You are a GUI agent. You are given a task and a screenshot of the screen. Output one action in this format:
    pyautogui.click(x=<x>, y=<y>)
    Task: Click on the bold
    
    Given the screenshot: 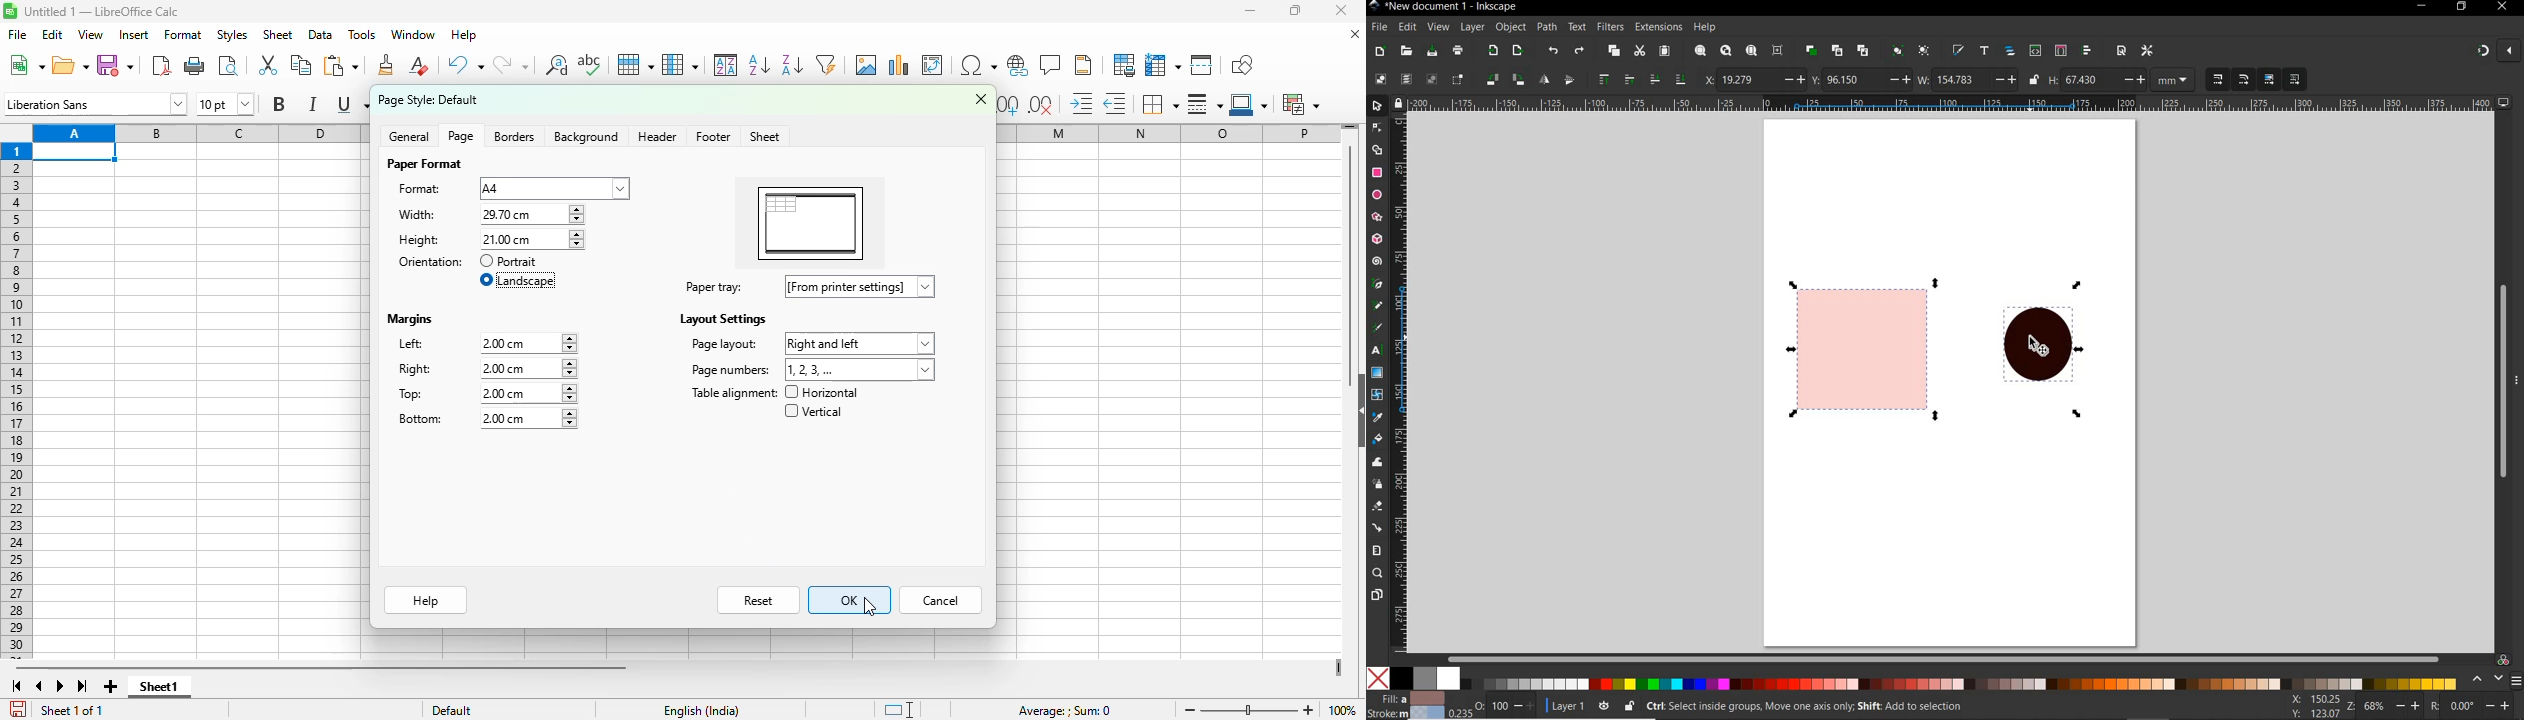 What is the action you would take?
    pyautogui.click(x=279, y=103)
    